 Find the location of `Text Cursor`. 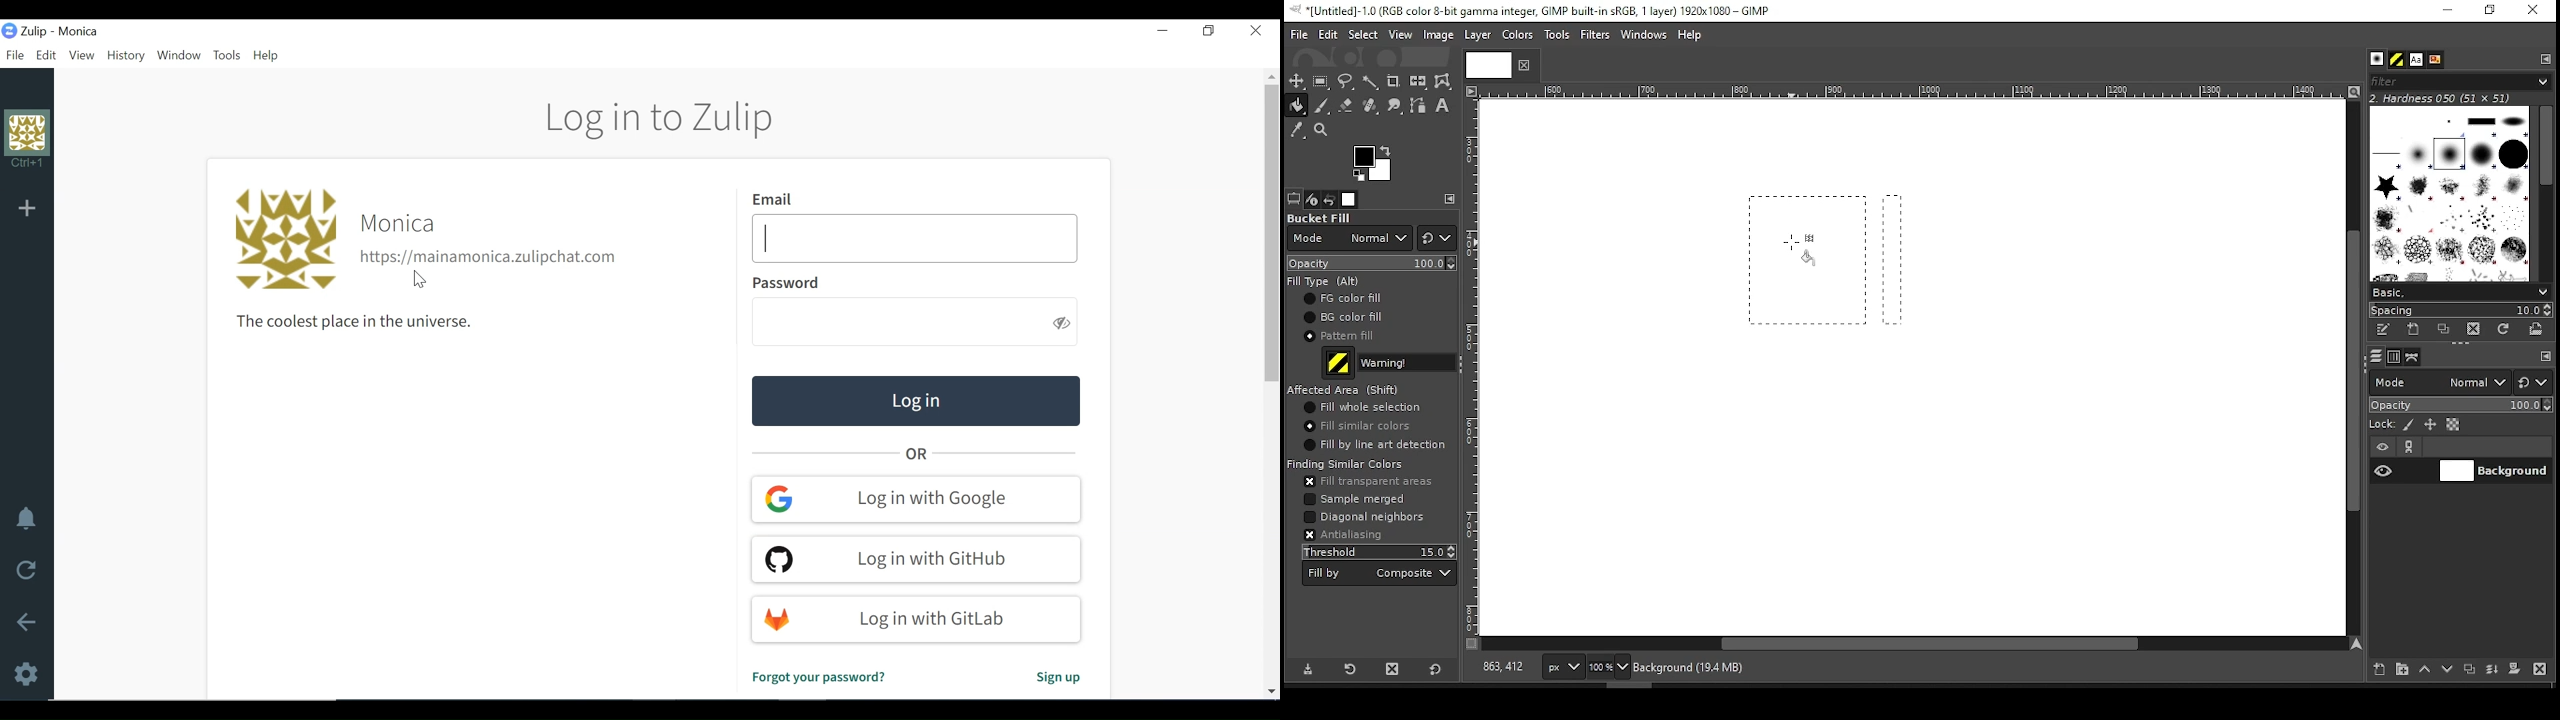

Text Cursor is located at coordinates (770, 239).